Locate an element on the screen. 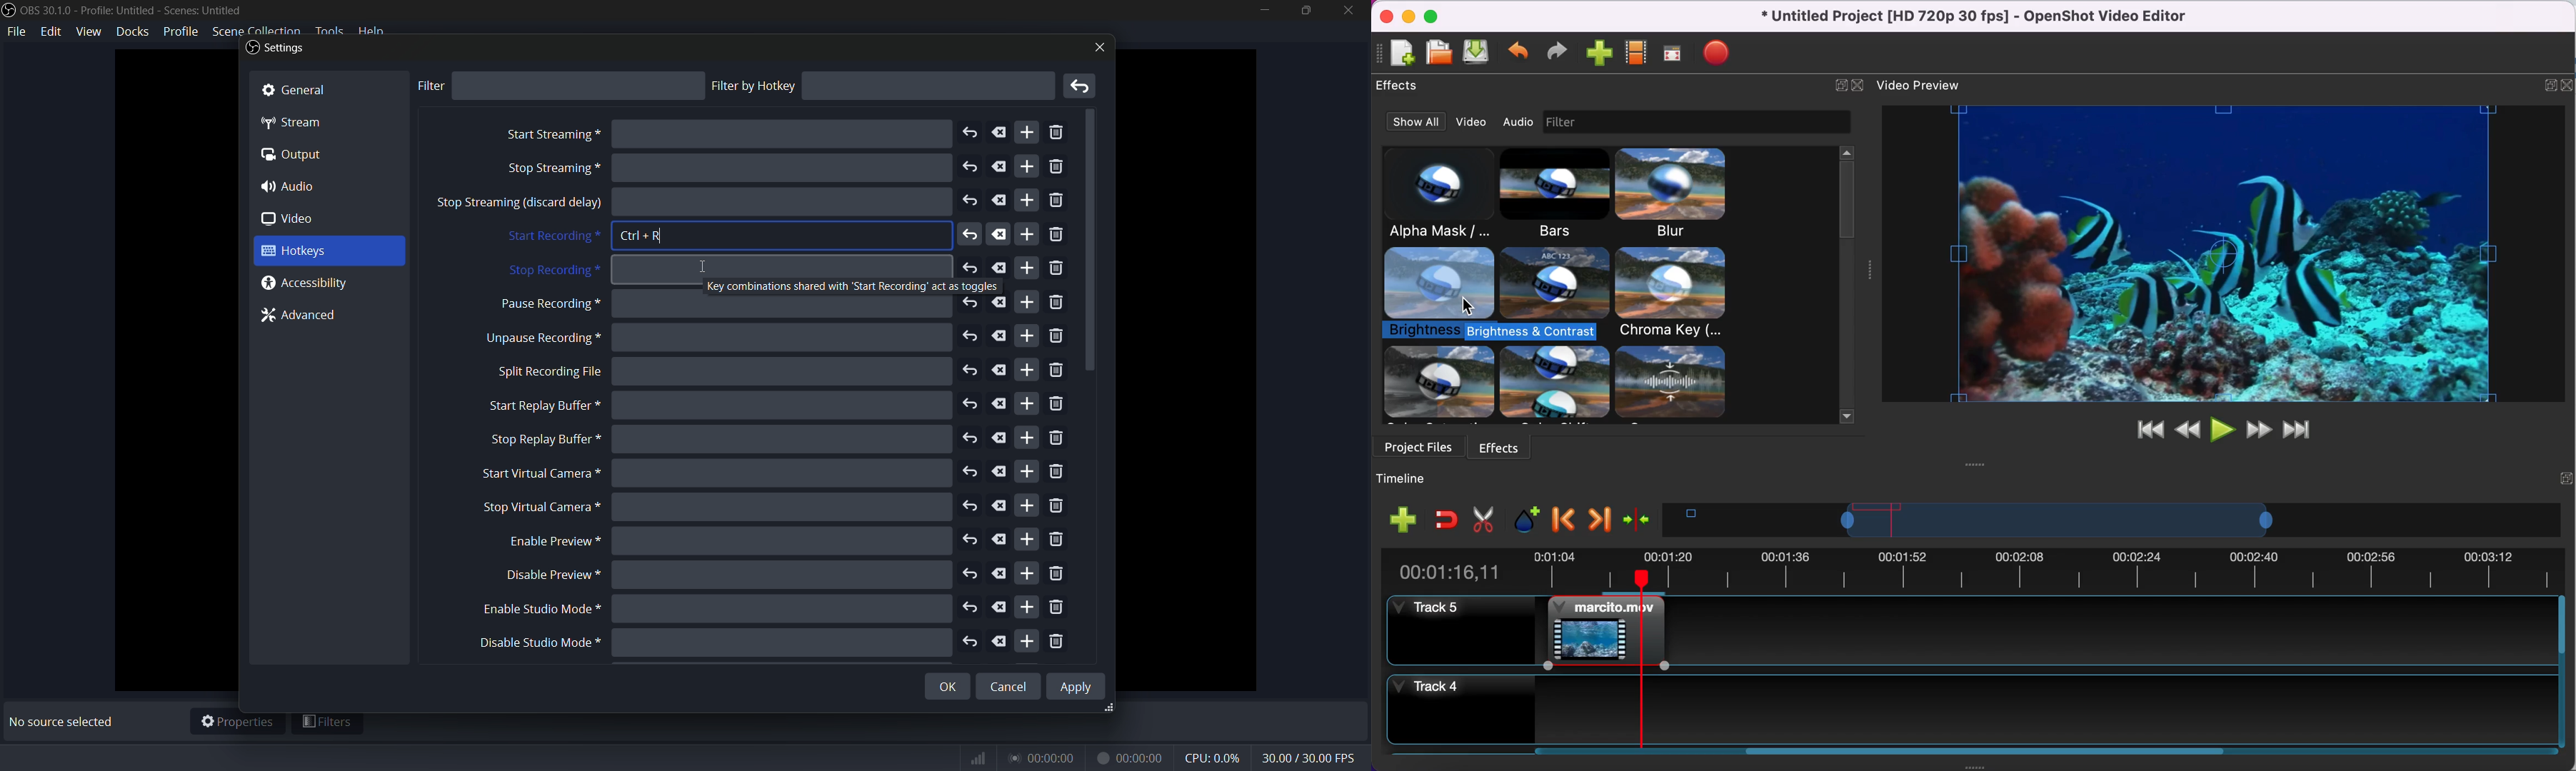  track 4 is located at coordinates (1970, 710).